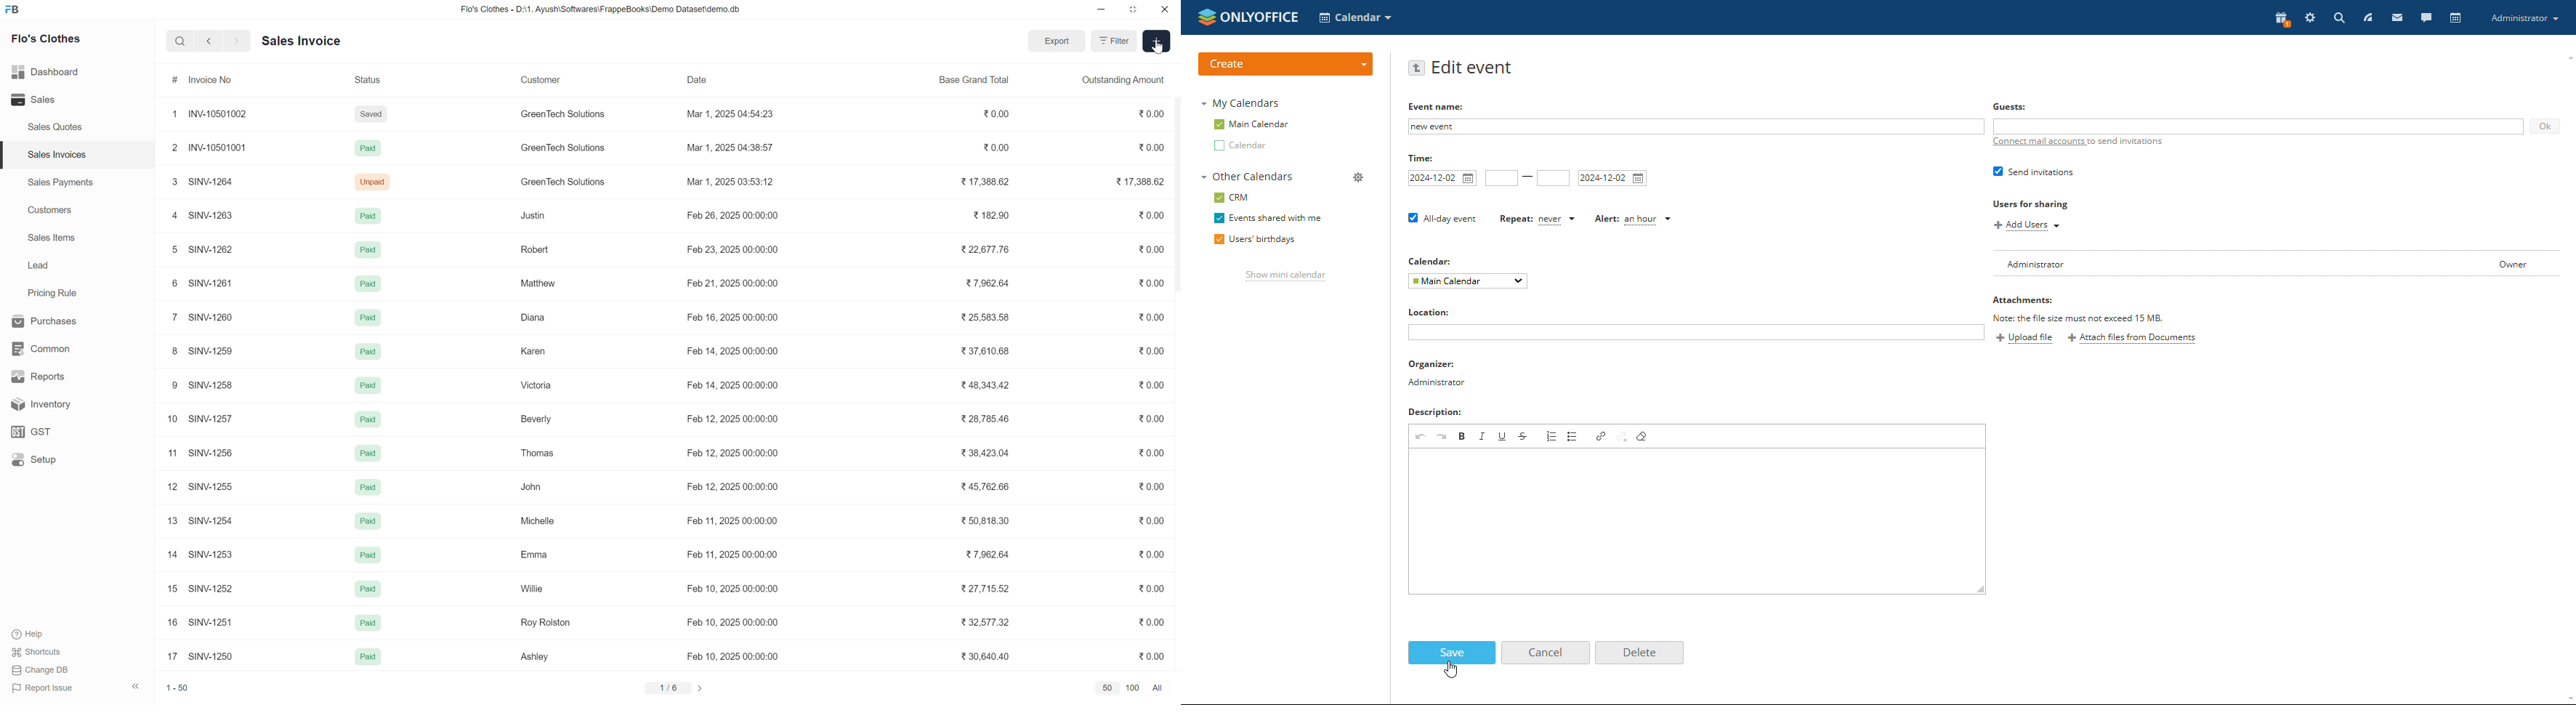 The width and height of the screenshot is (2576, 728). Describe the element at coordinates (2036, 205) in the screenshot. I see `users for sharing` at that location.